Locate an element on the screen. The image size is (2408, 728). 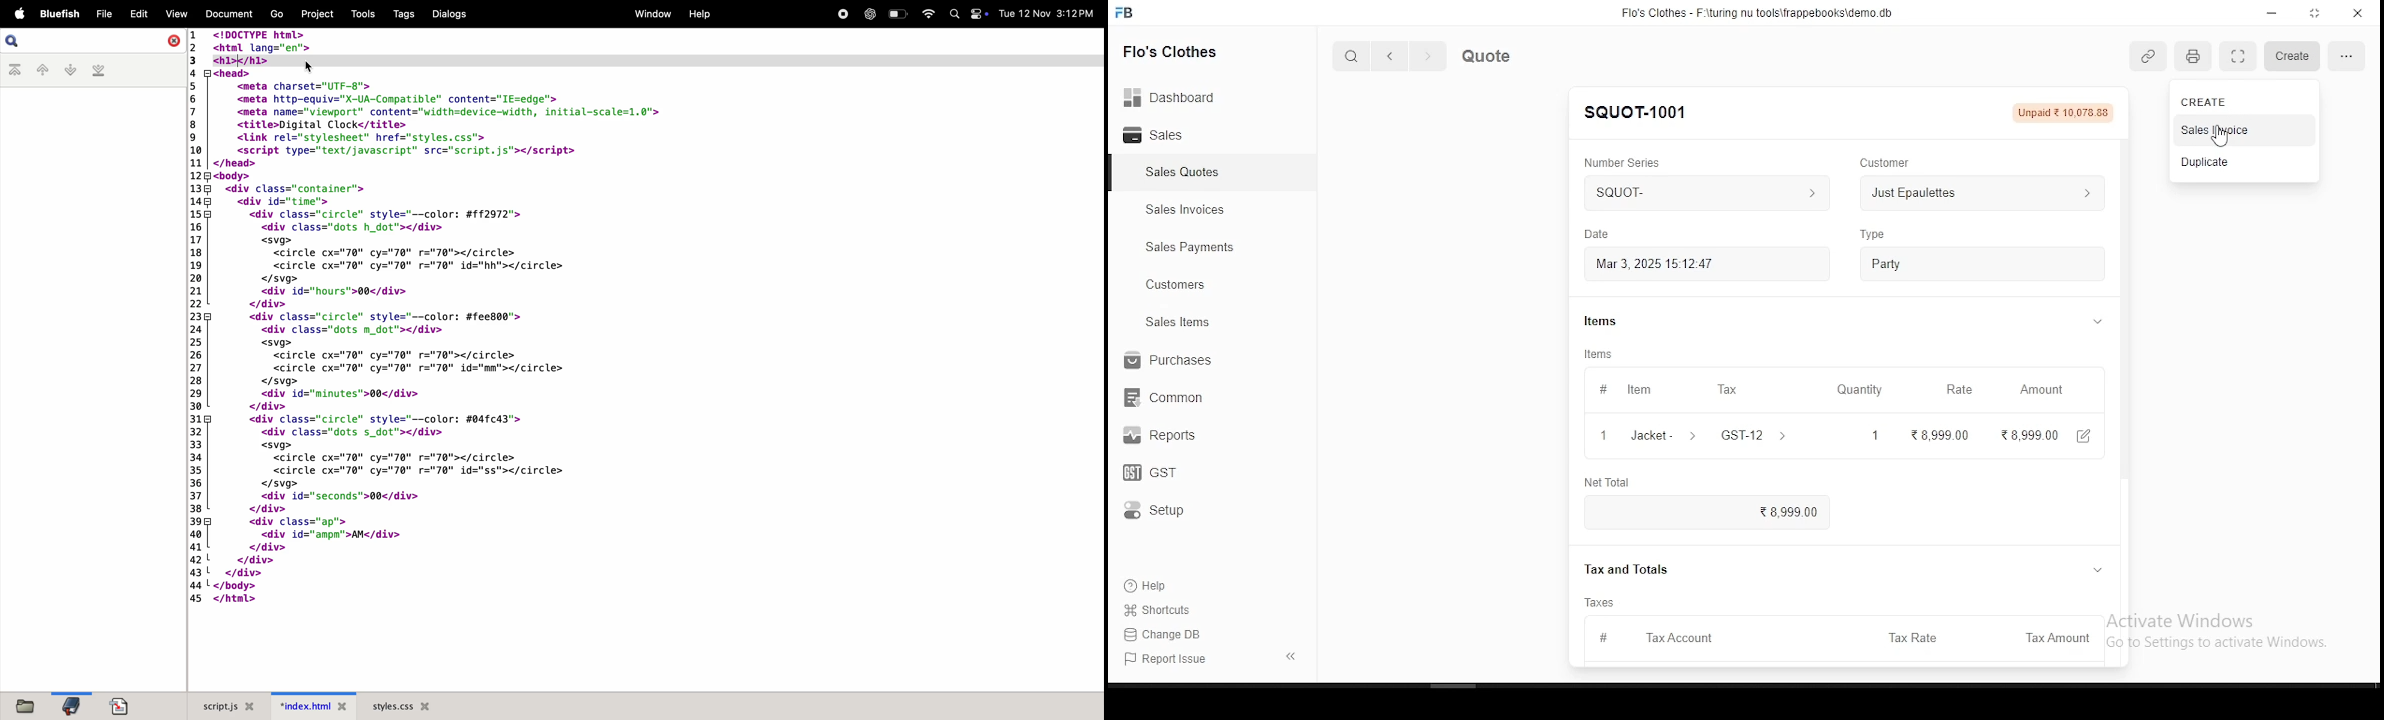
party is located at coordinates (1980, 263).